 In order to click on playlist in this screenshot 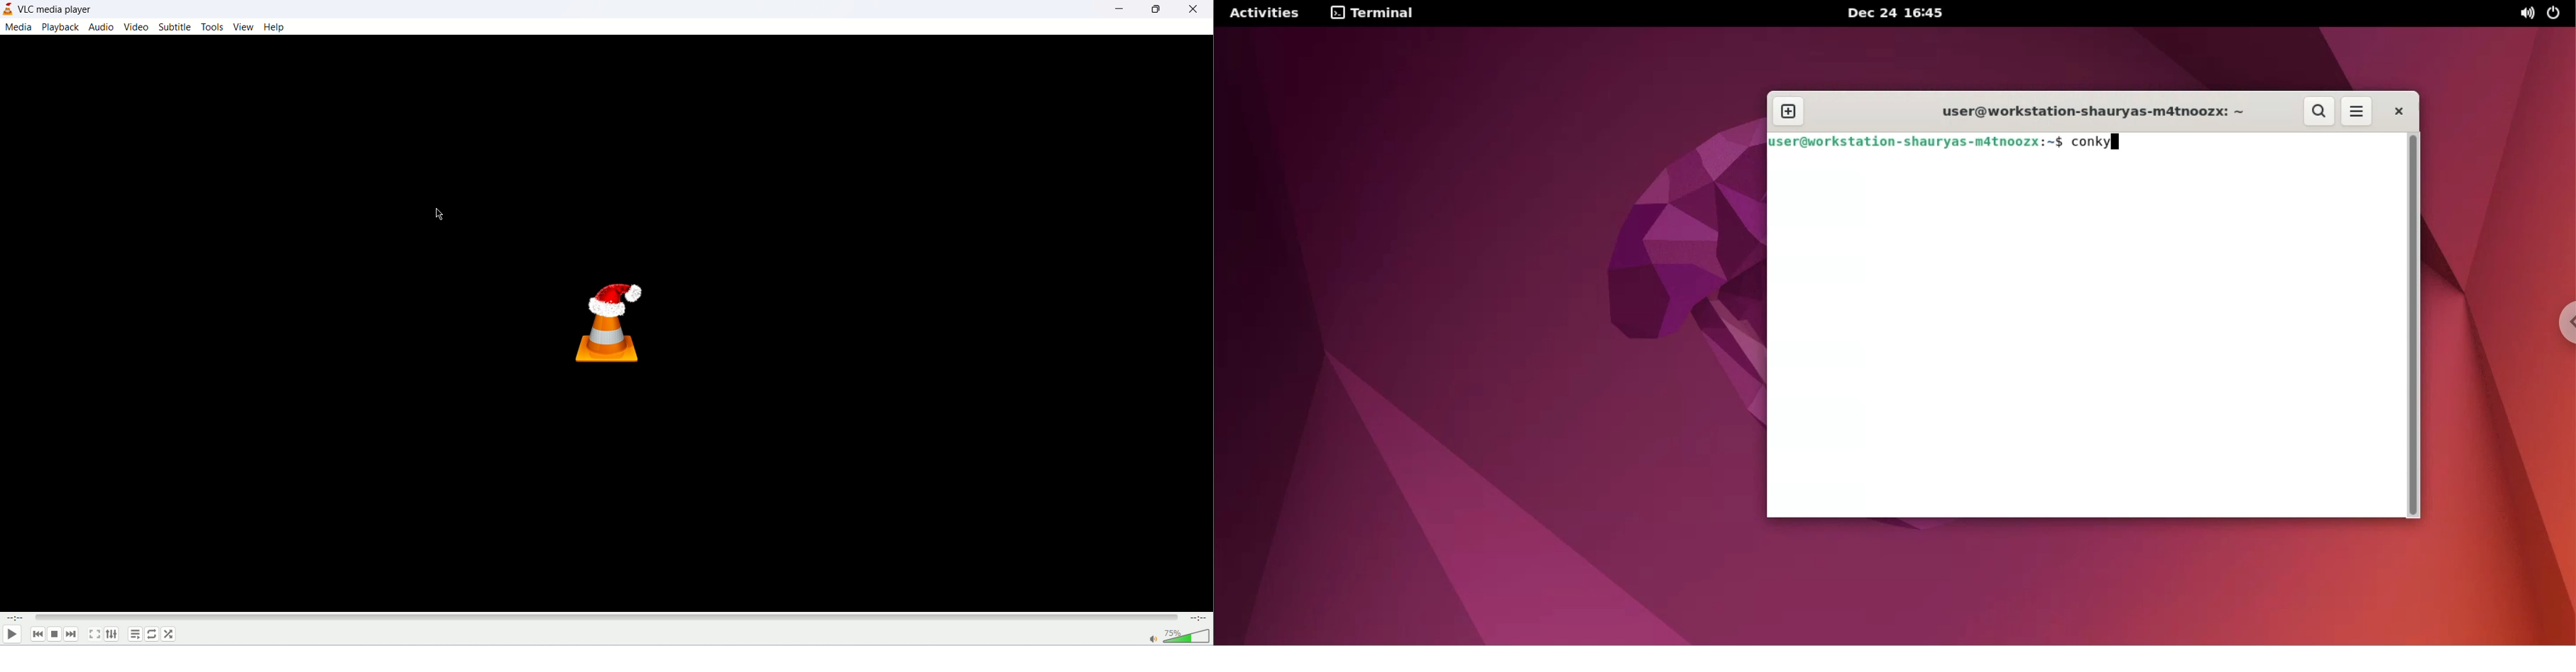, I will do `click(134, 637)`.